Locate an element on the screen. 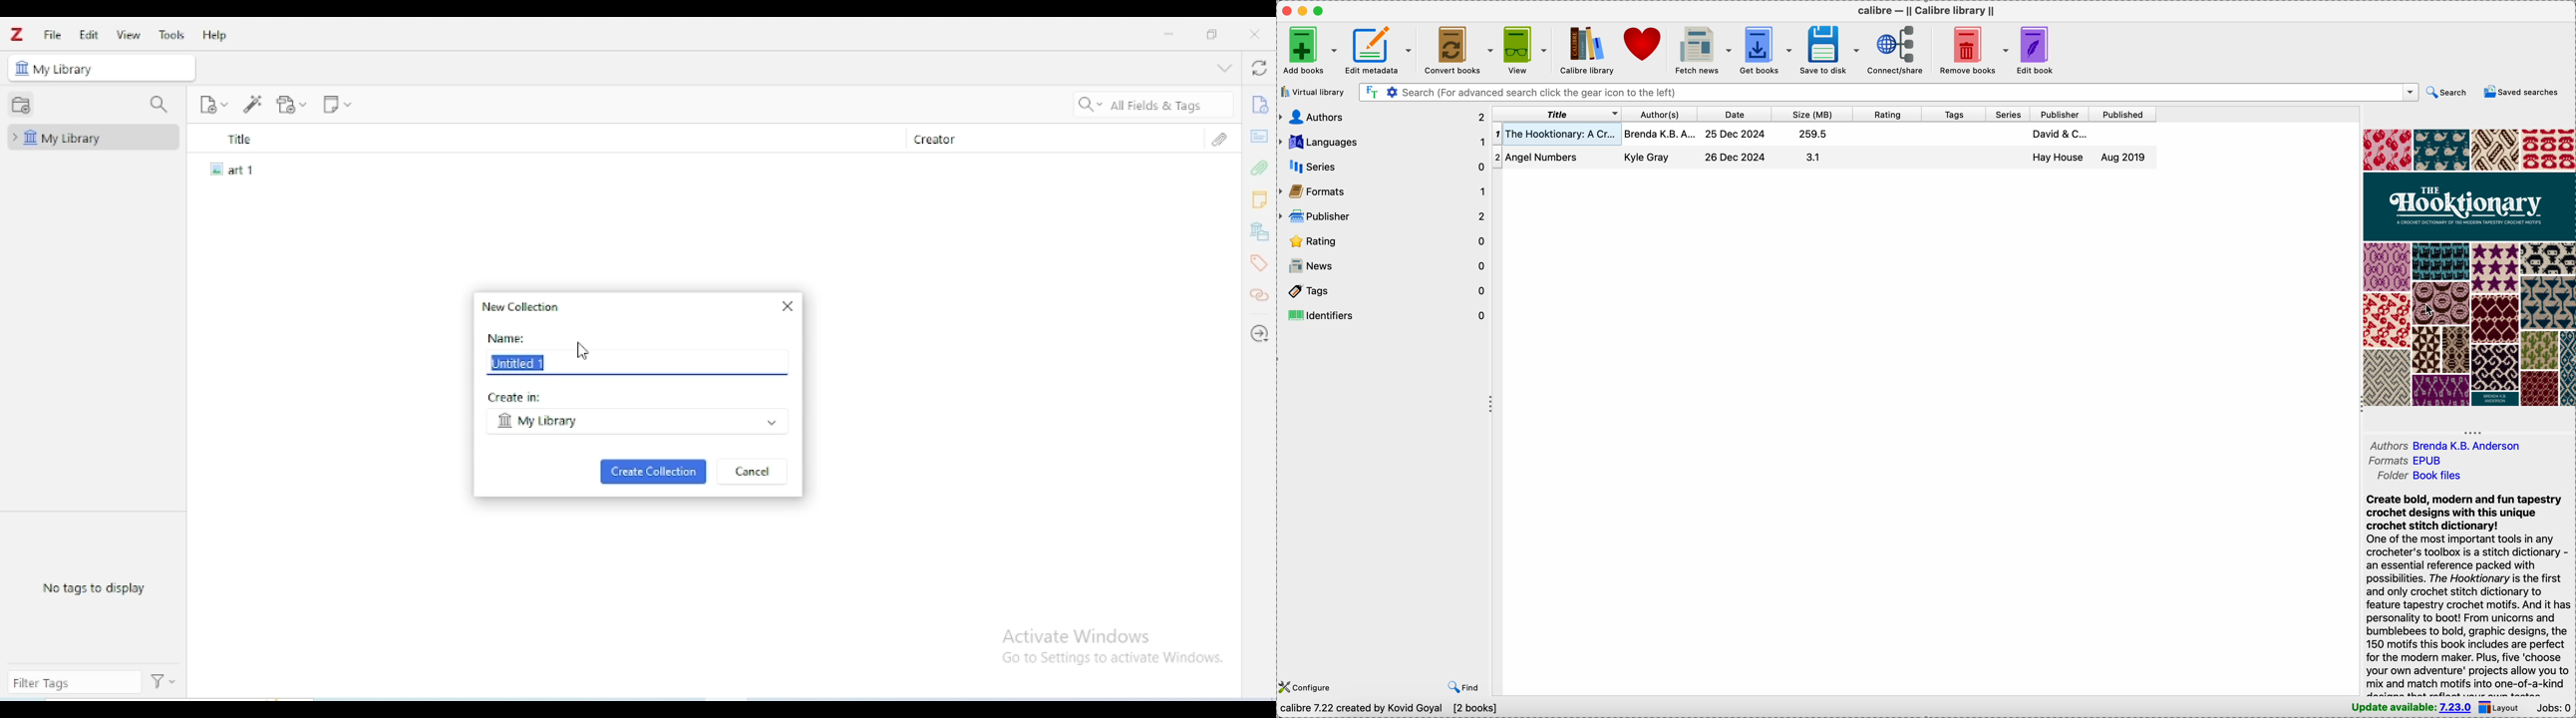 The image size is (2576, 728). actions is located at coordinates (165, 682).